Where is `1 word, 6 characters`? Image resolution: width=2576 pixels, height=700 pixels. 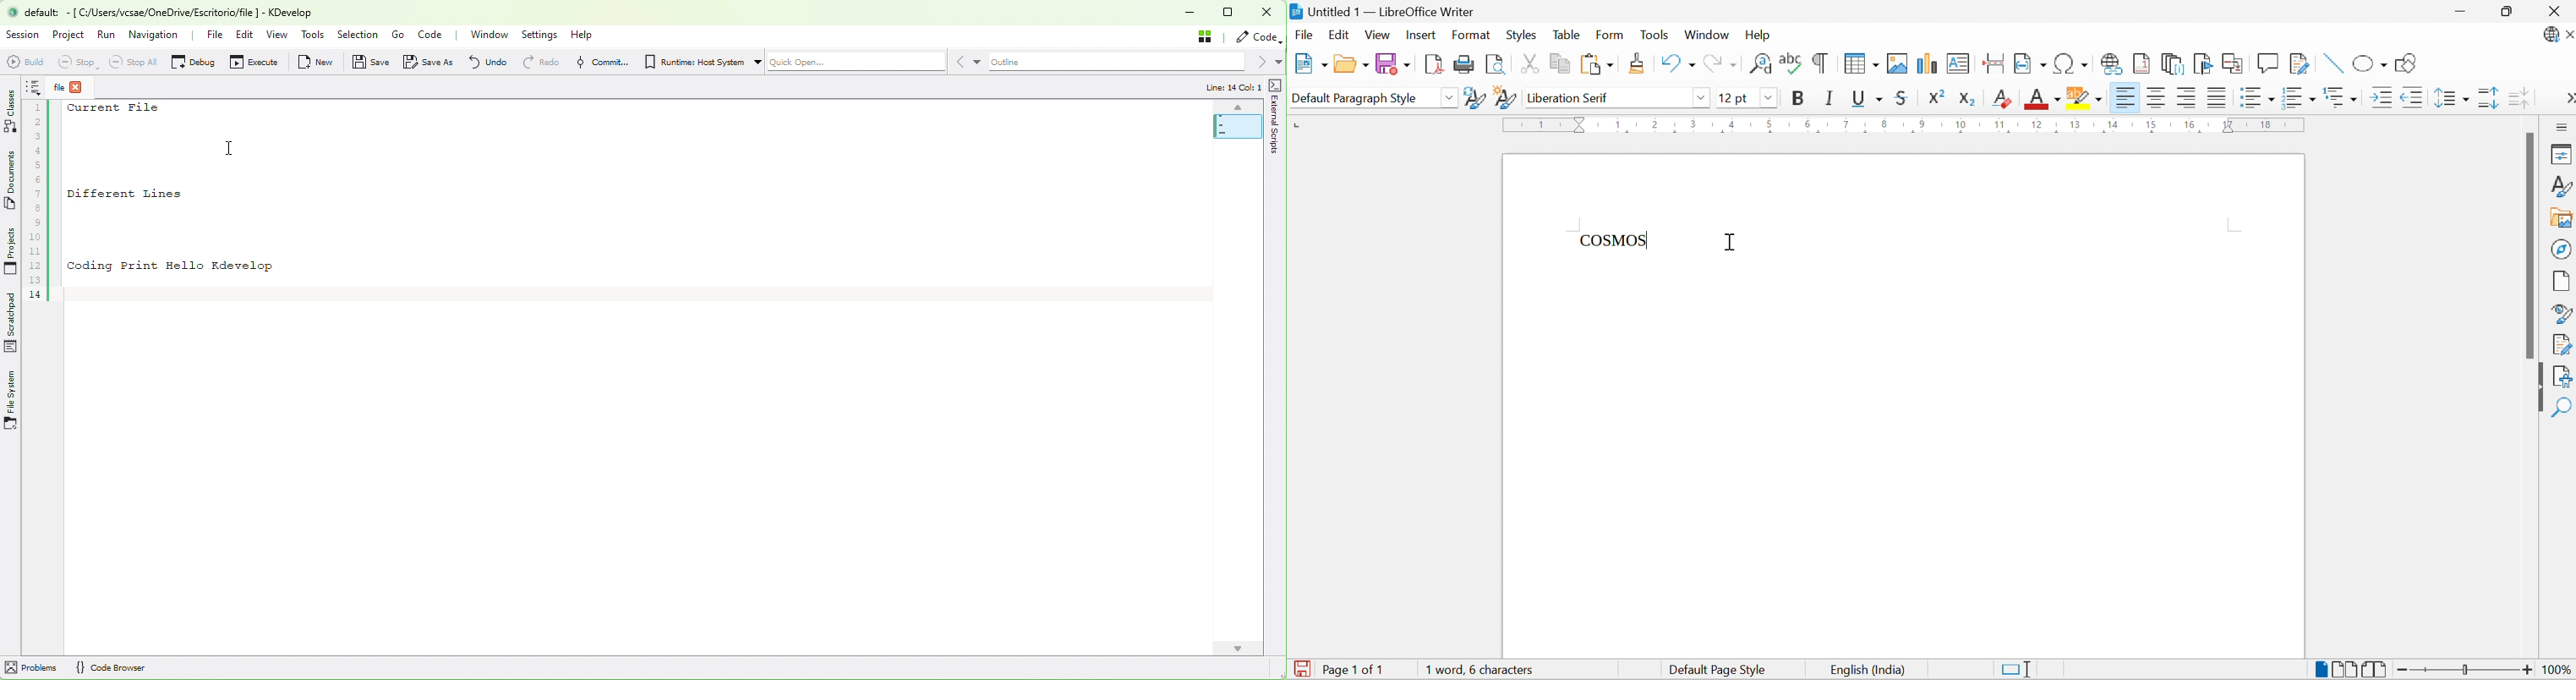
1 word, 6 characters is located at coordinates (1484, 669).